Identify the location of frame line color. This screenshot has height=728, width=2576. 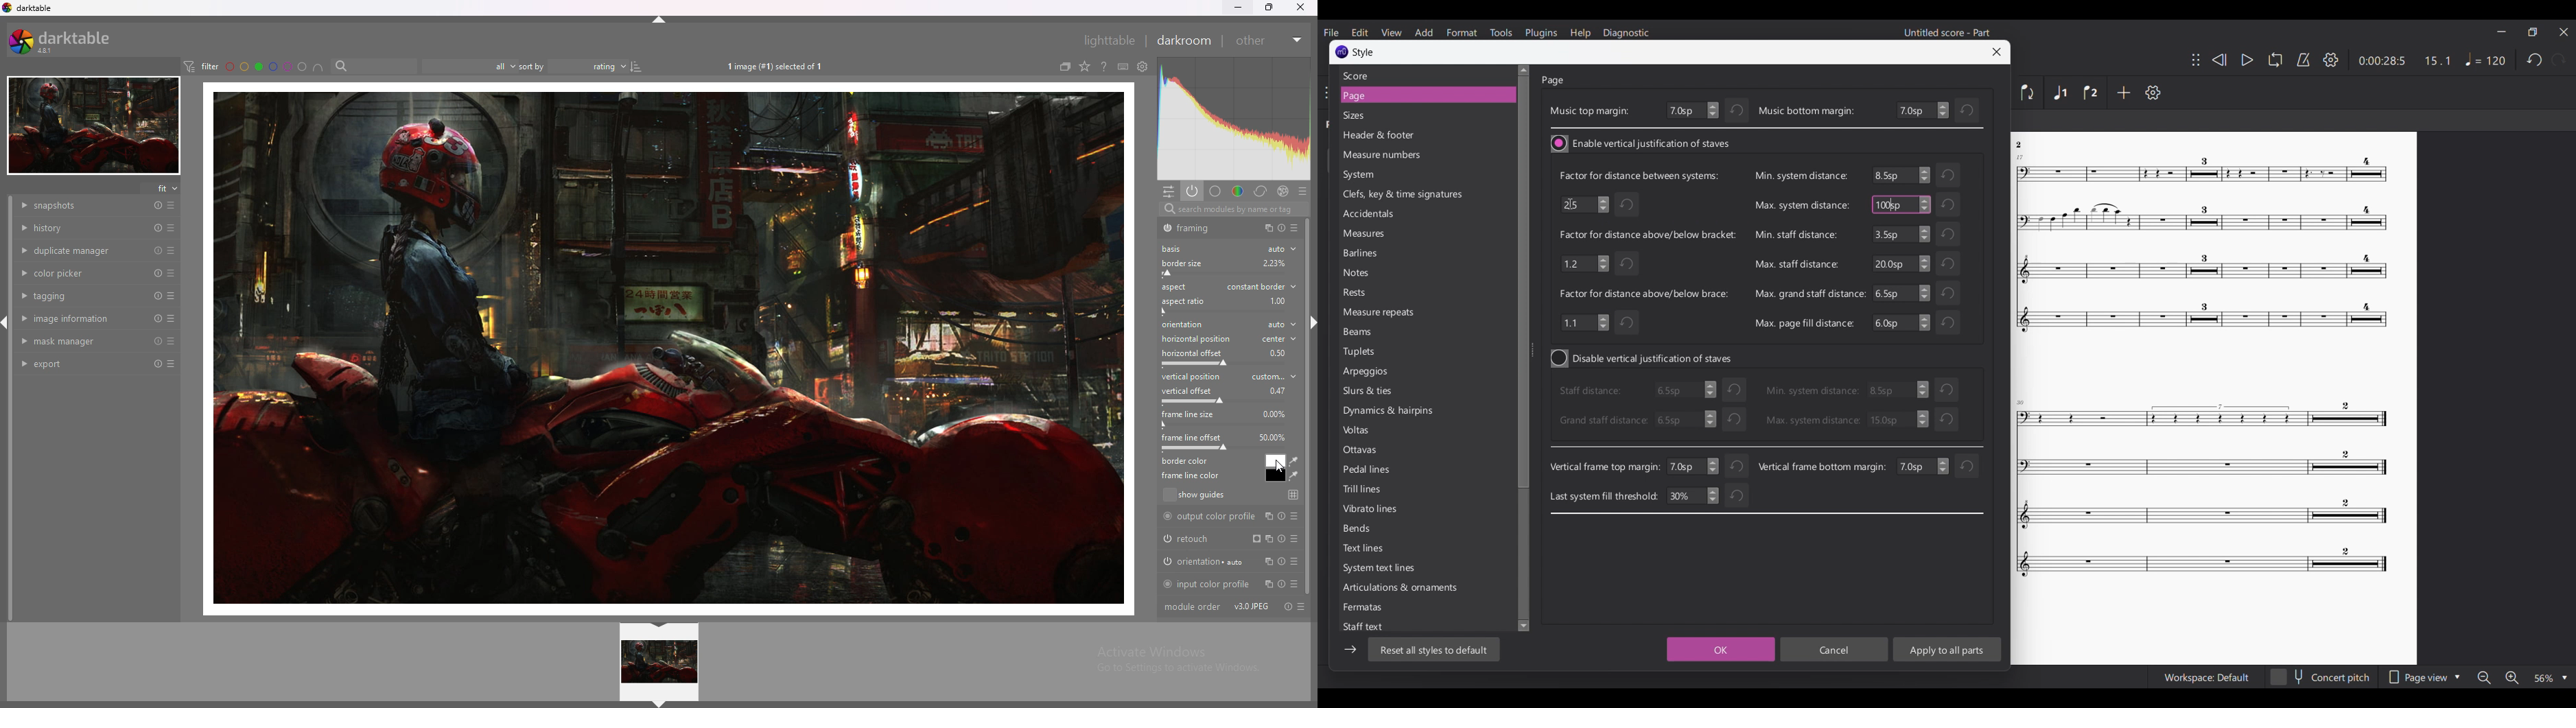
(1275, 475).